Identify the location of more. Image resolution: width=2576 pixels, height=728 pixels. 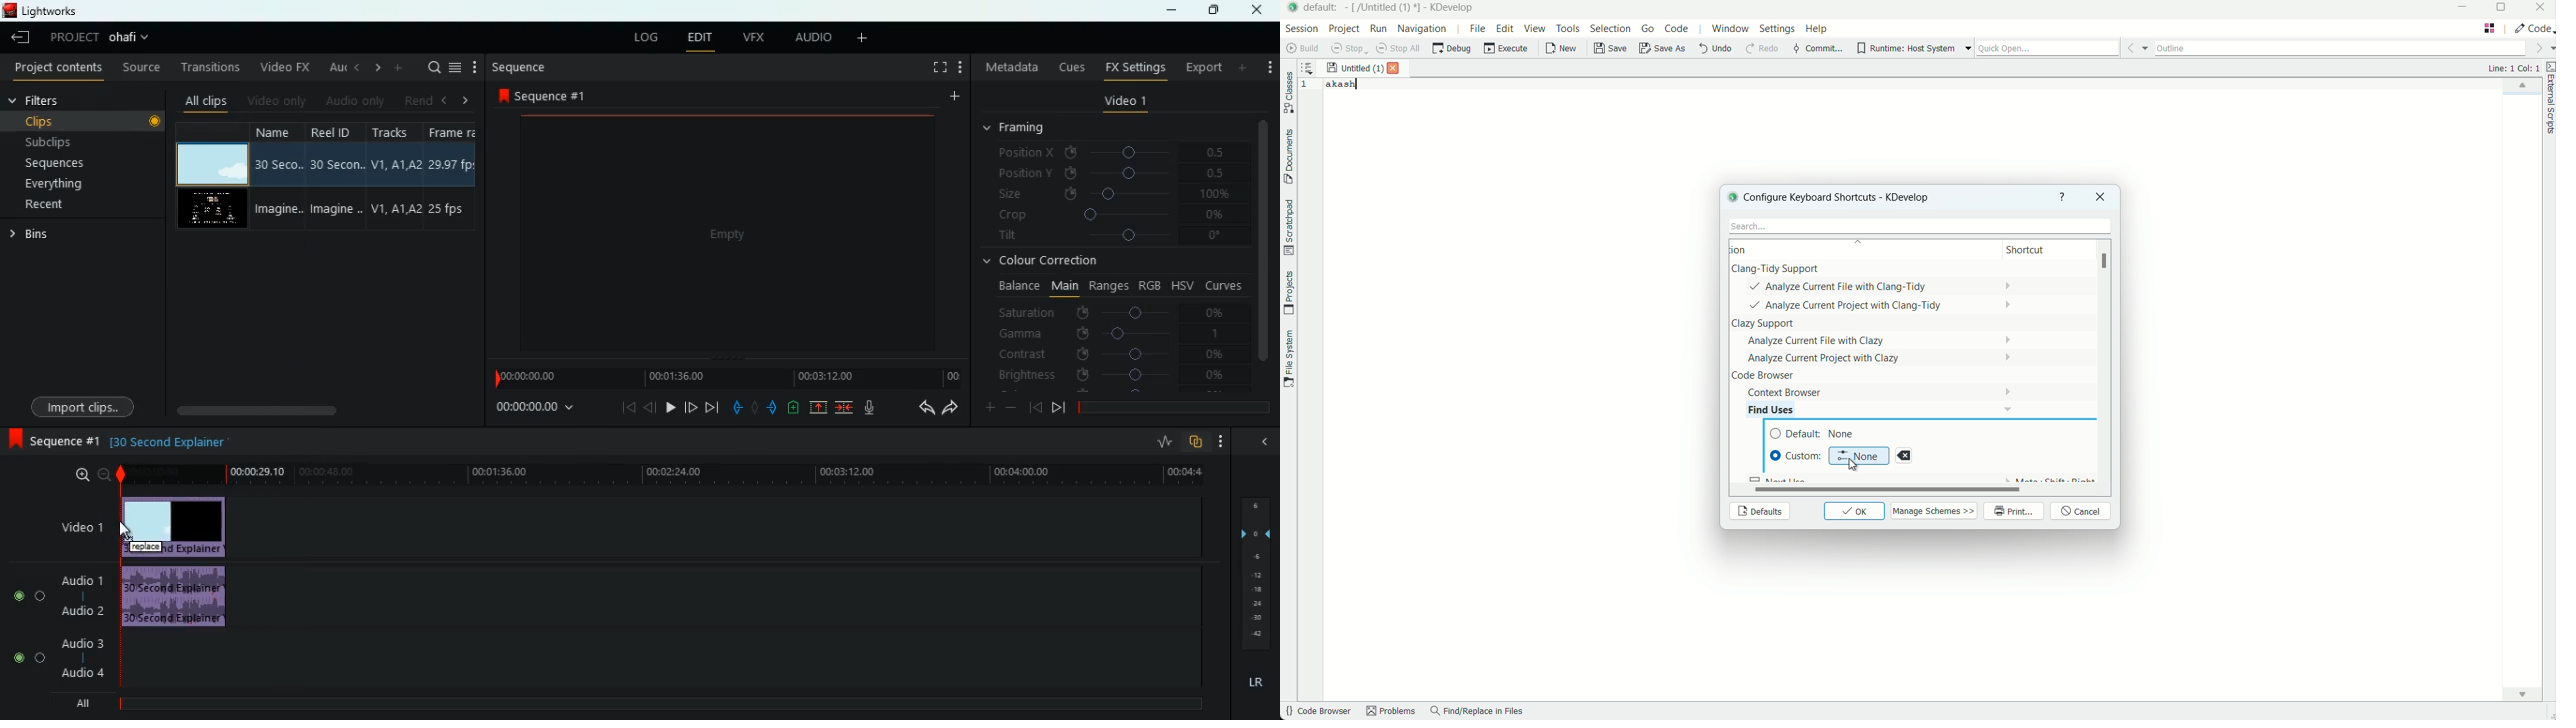
(398, 67).